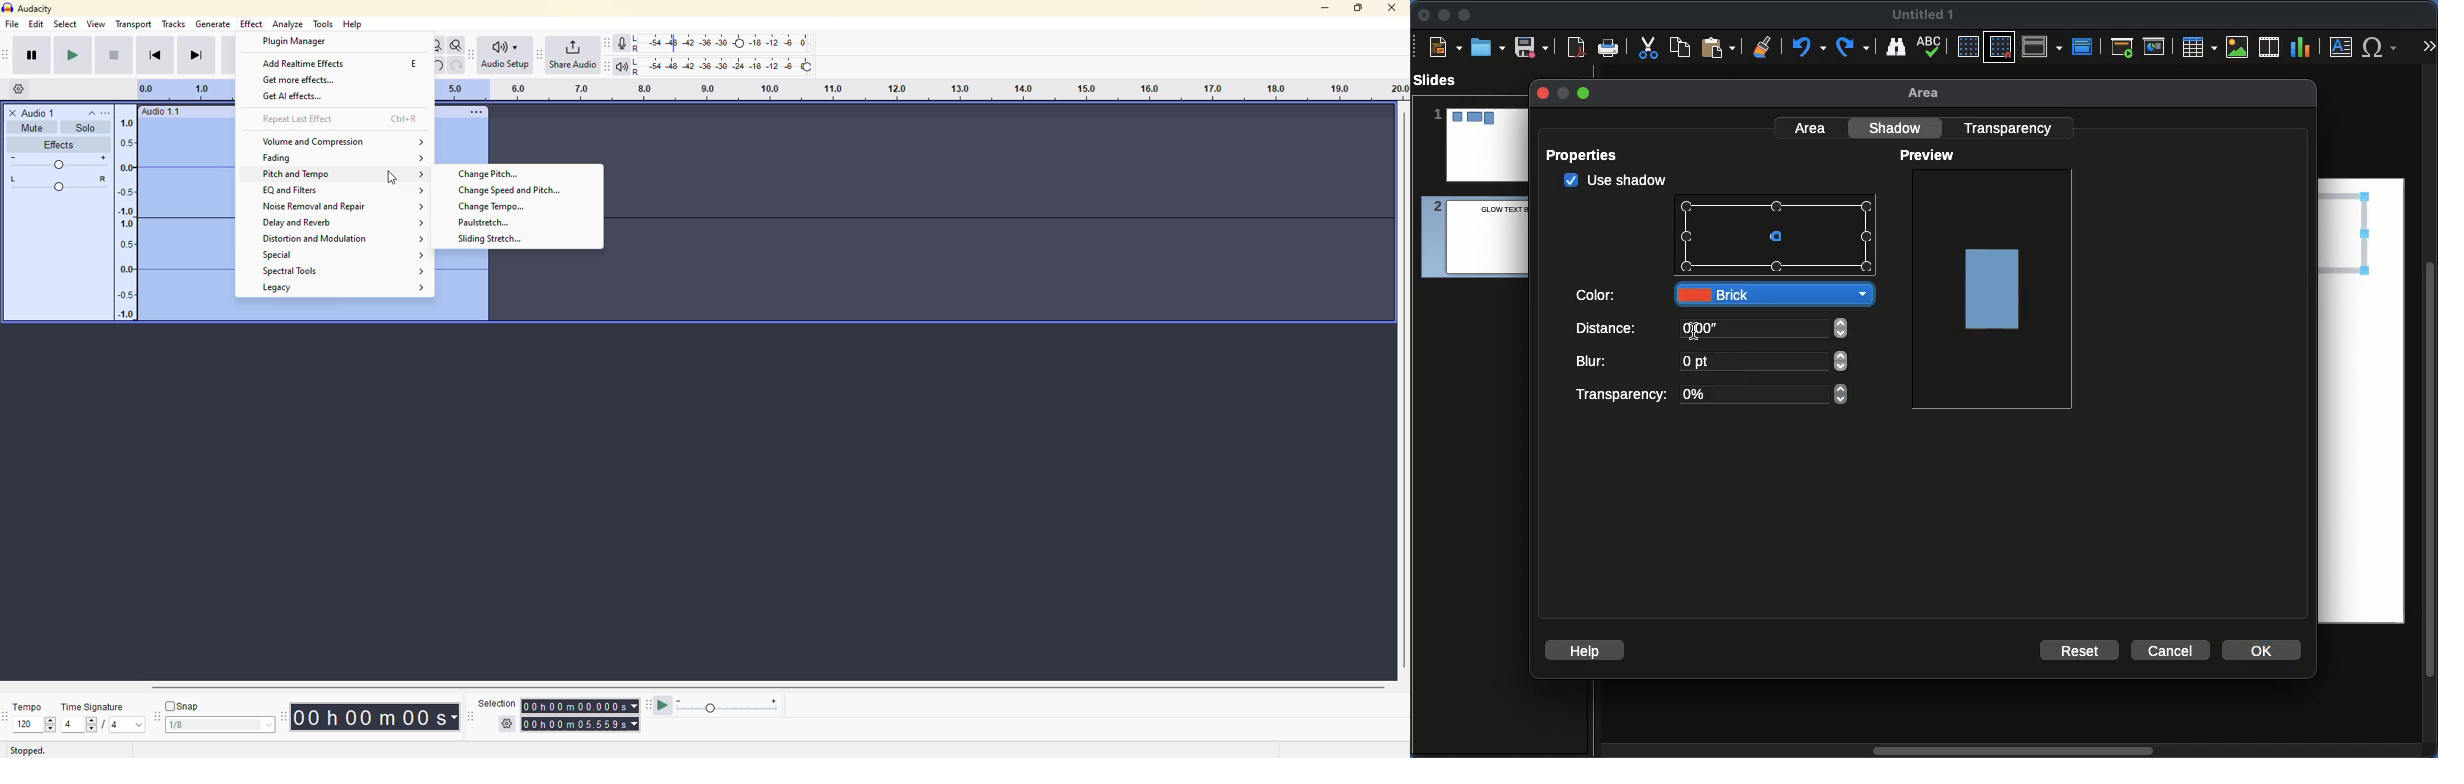 This screenshot has width=2464, height=784. I want to click on New, so click(1445, 46).